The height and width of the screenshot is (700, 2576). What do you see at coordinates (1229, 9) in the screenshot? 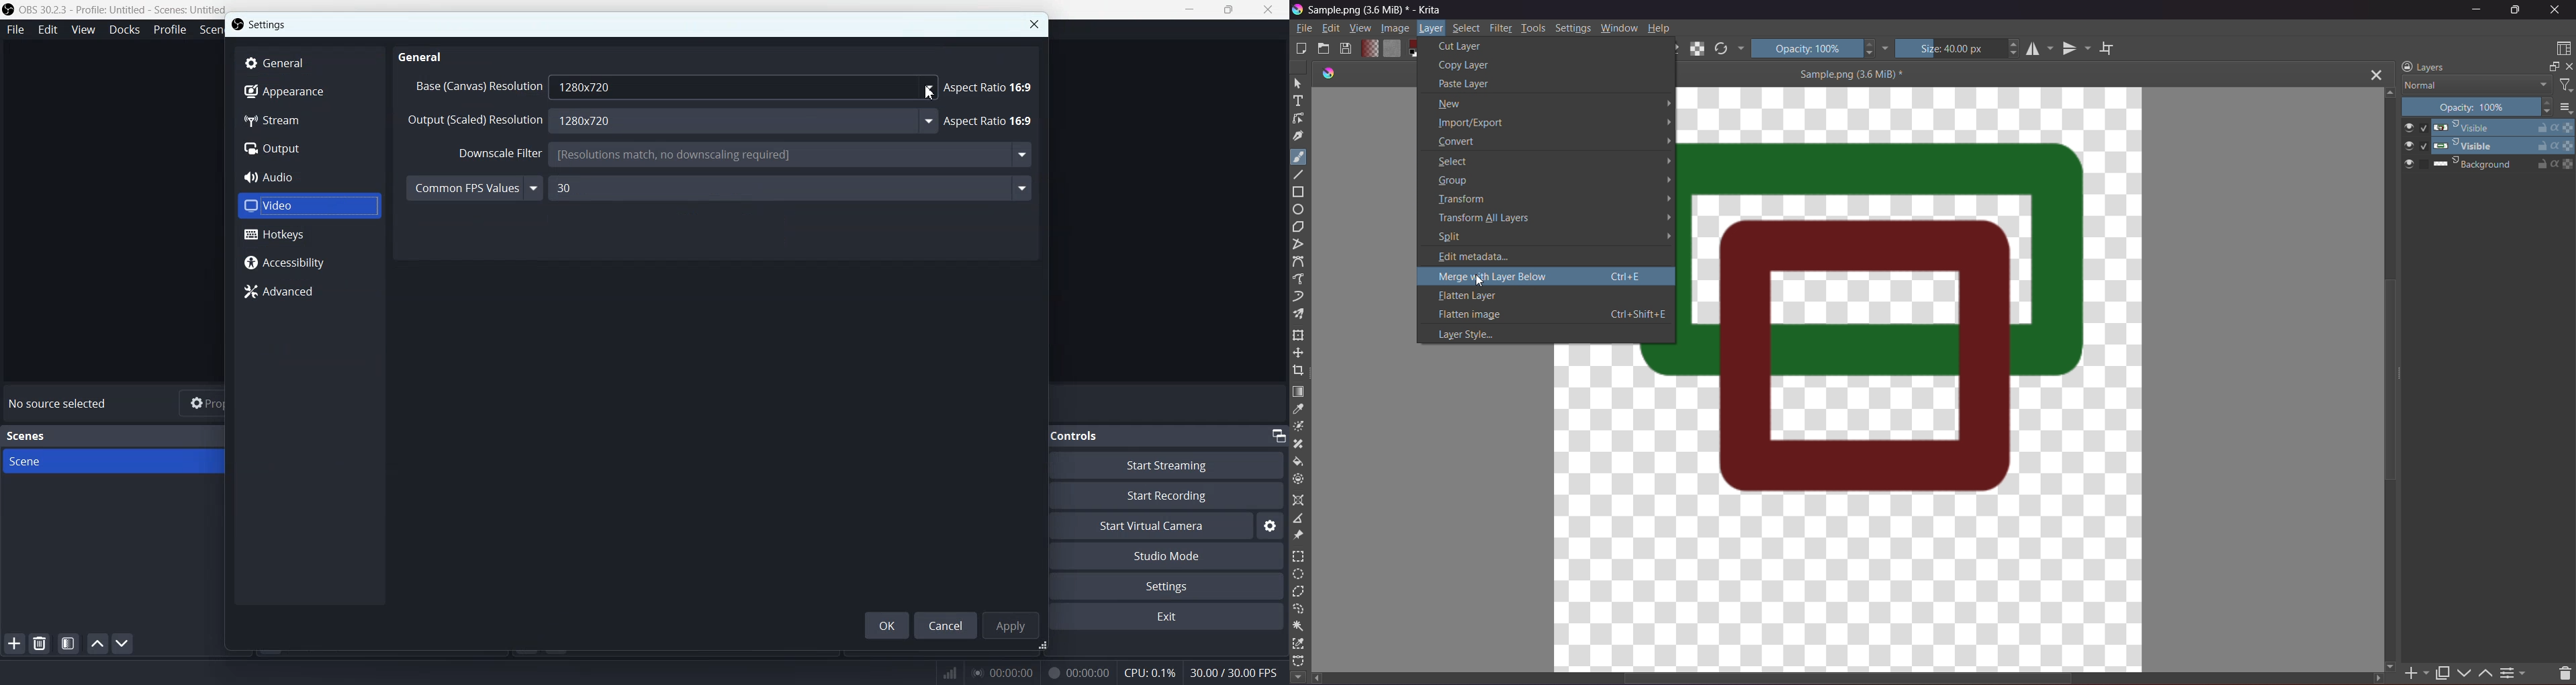
I see `Maximize` at bounding box center [1229, 9].